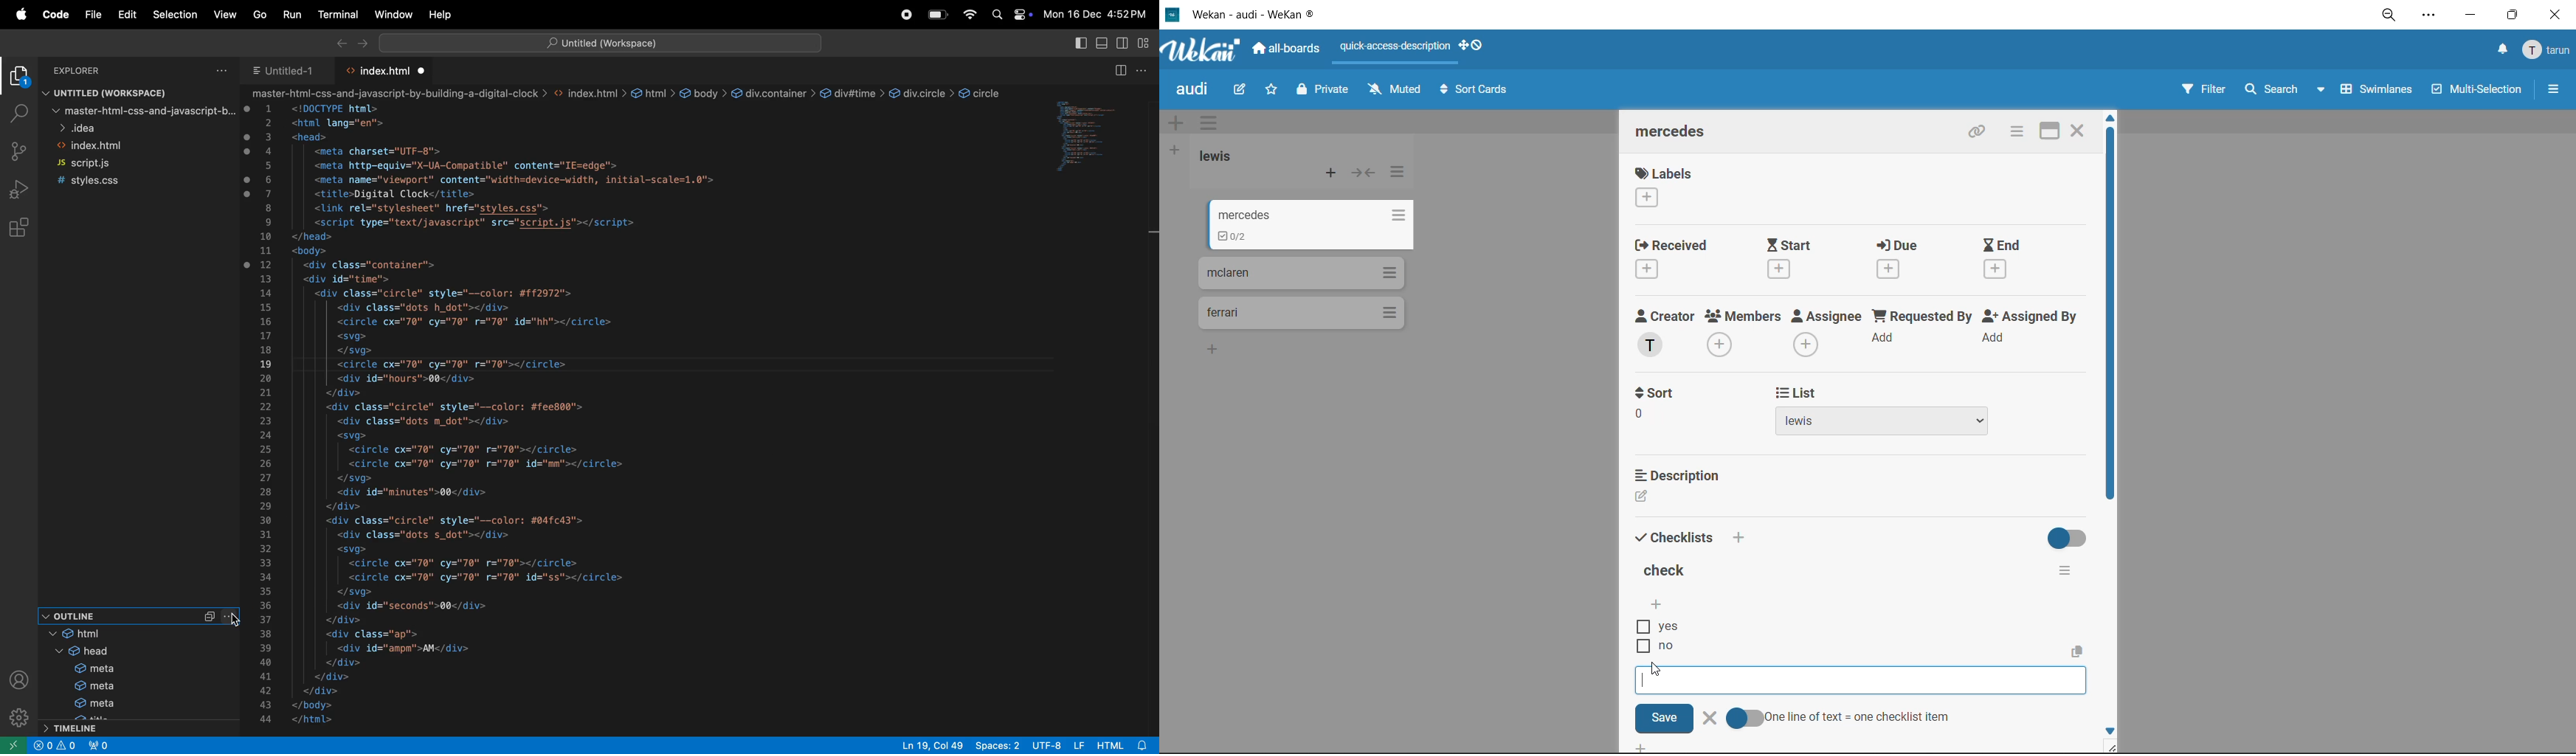 The height and width of the screenshot is (756, 2576). I want to click on search, so click(2287, 89).